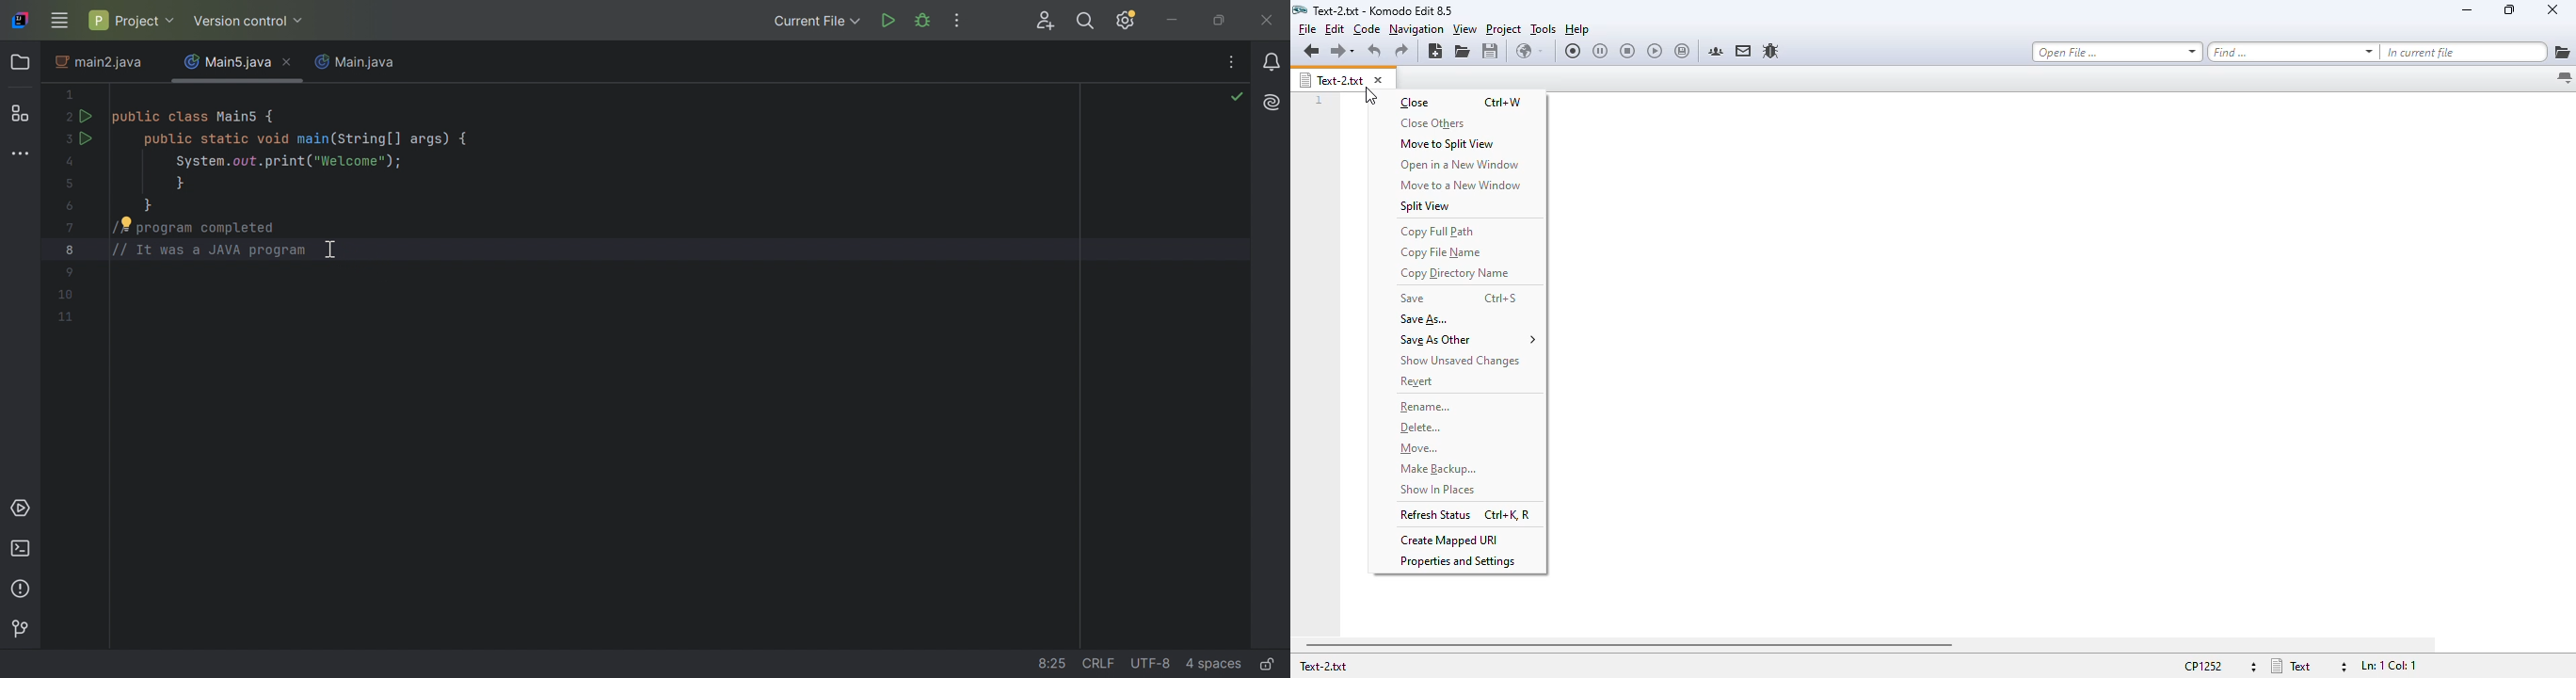 The height and width of the screenshot is (700, 2576). Describe the element at coordinates (1334, 29) in the screenshot. I see `edit` at that location.